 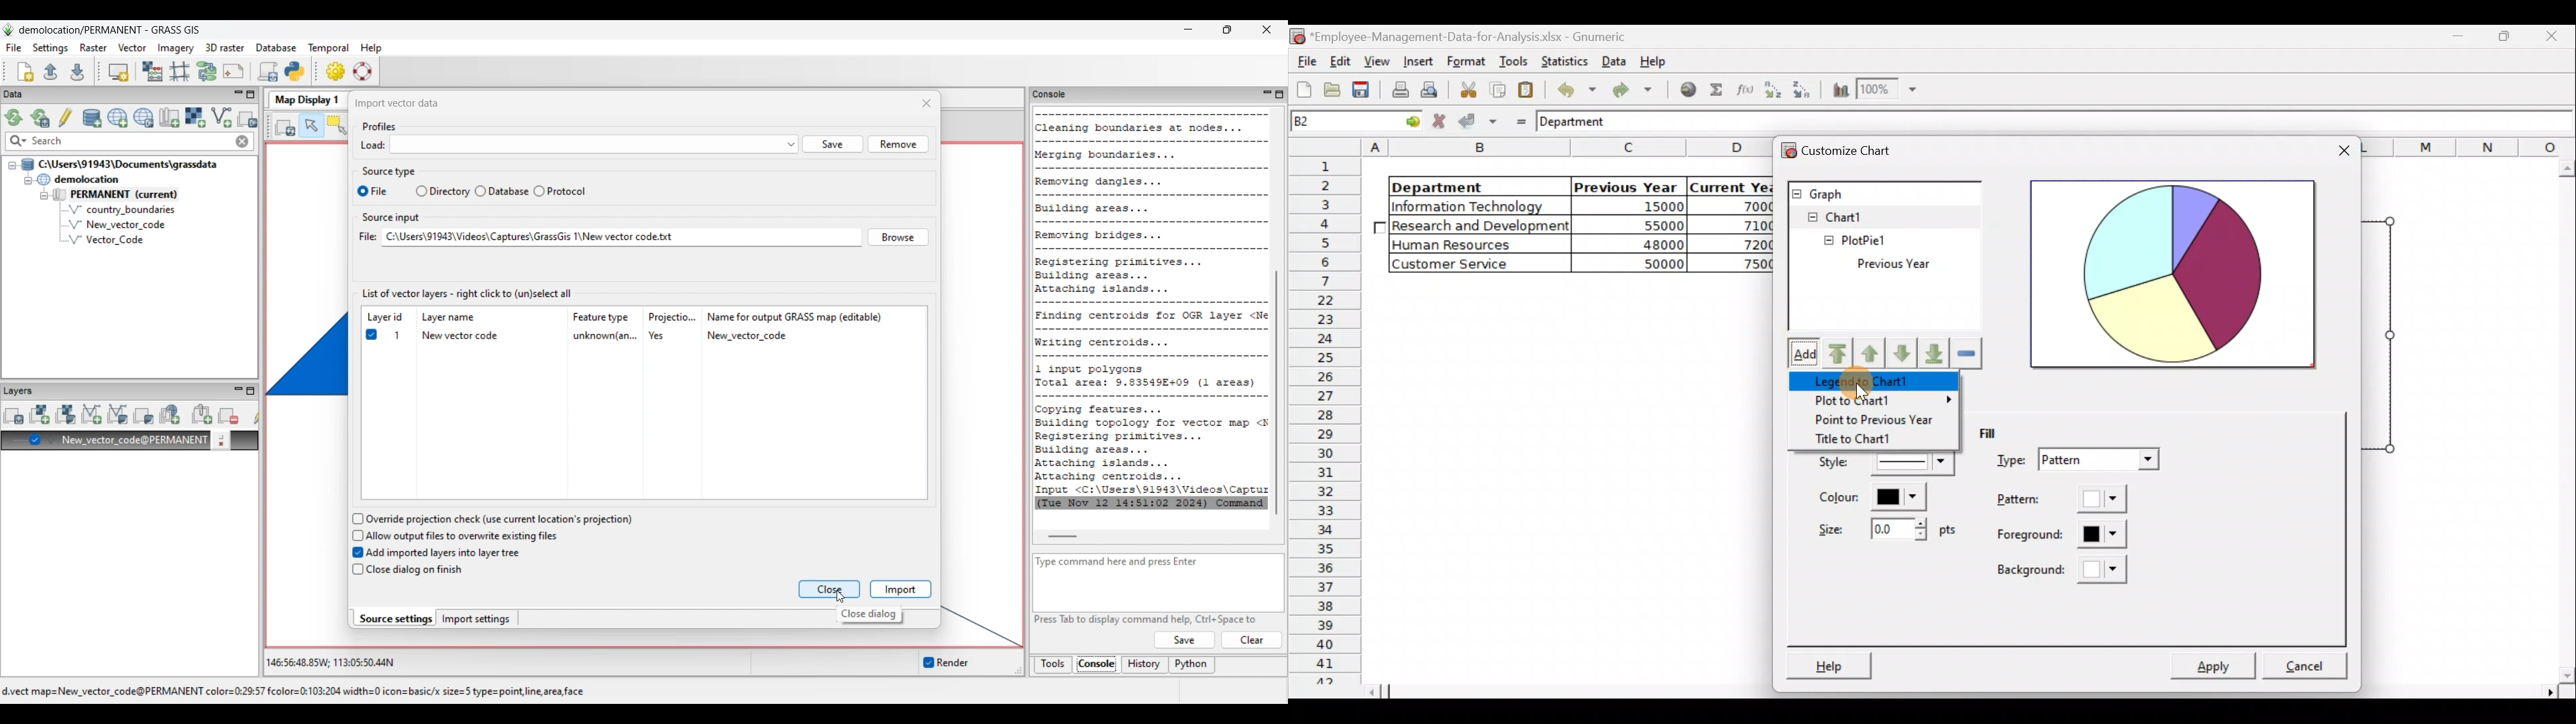 I want to click on Department, so click(x=1583, y=123).